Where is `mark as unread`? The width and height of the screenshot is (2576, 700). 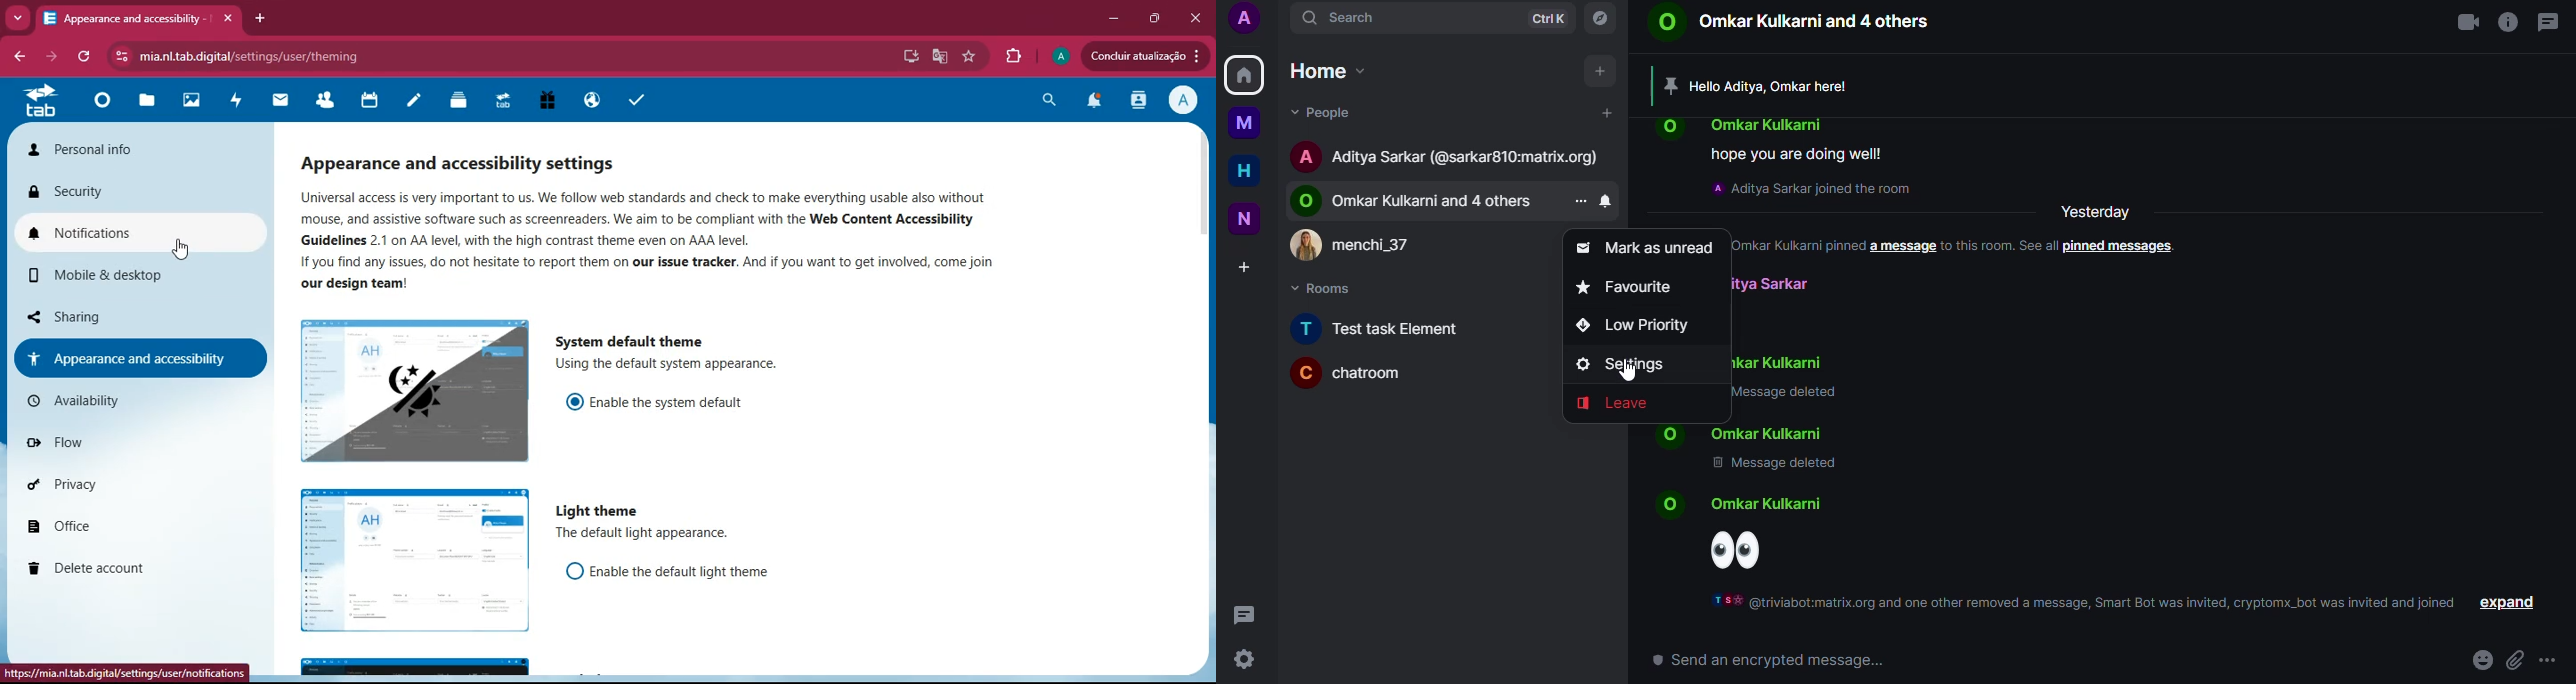
mark as unread is located at coordinates (1641, 250).